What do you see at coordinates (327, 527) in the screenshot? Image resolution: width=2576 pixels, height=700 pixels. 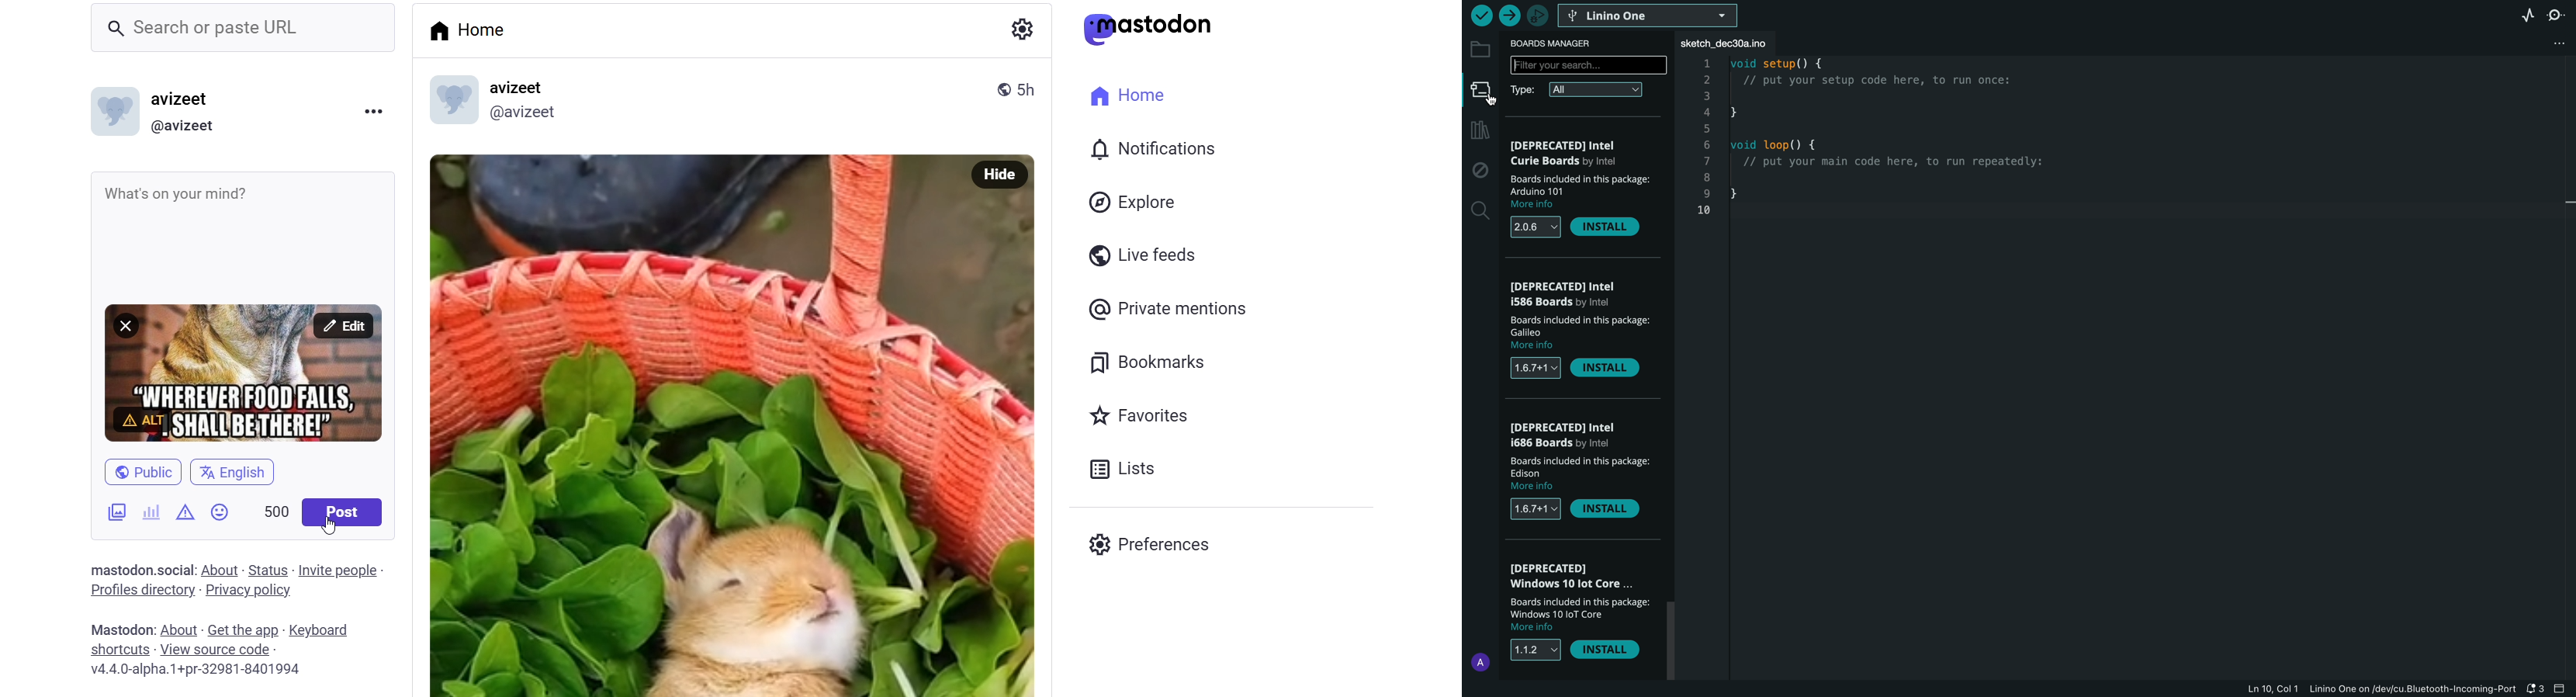 I see `cursor` at bounding box center [327, 527].